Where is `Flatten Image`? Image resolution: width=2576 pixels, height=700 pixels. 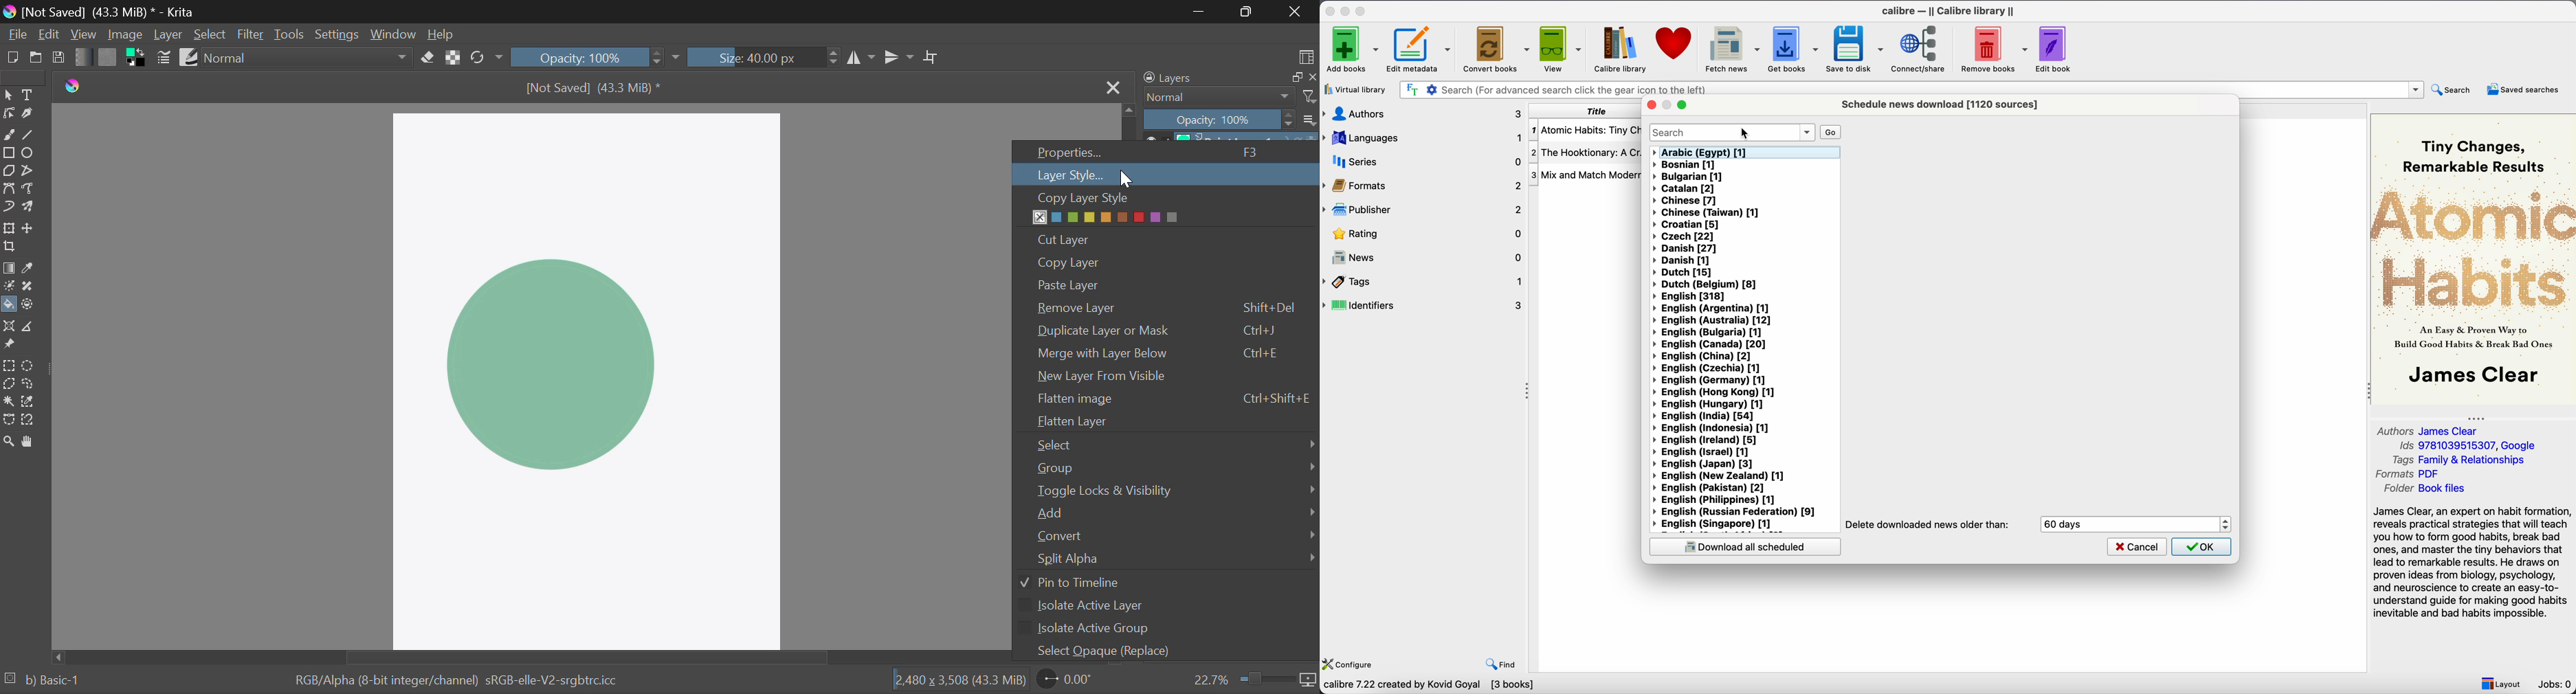 Flatten Image is located at coordinates (1168, 398).